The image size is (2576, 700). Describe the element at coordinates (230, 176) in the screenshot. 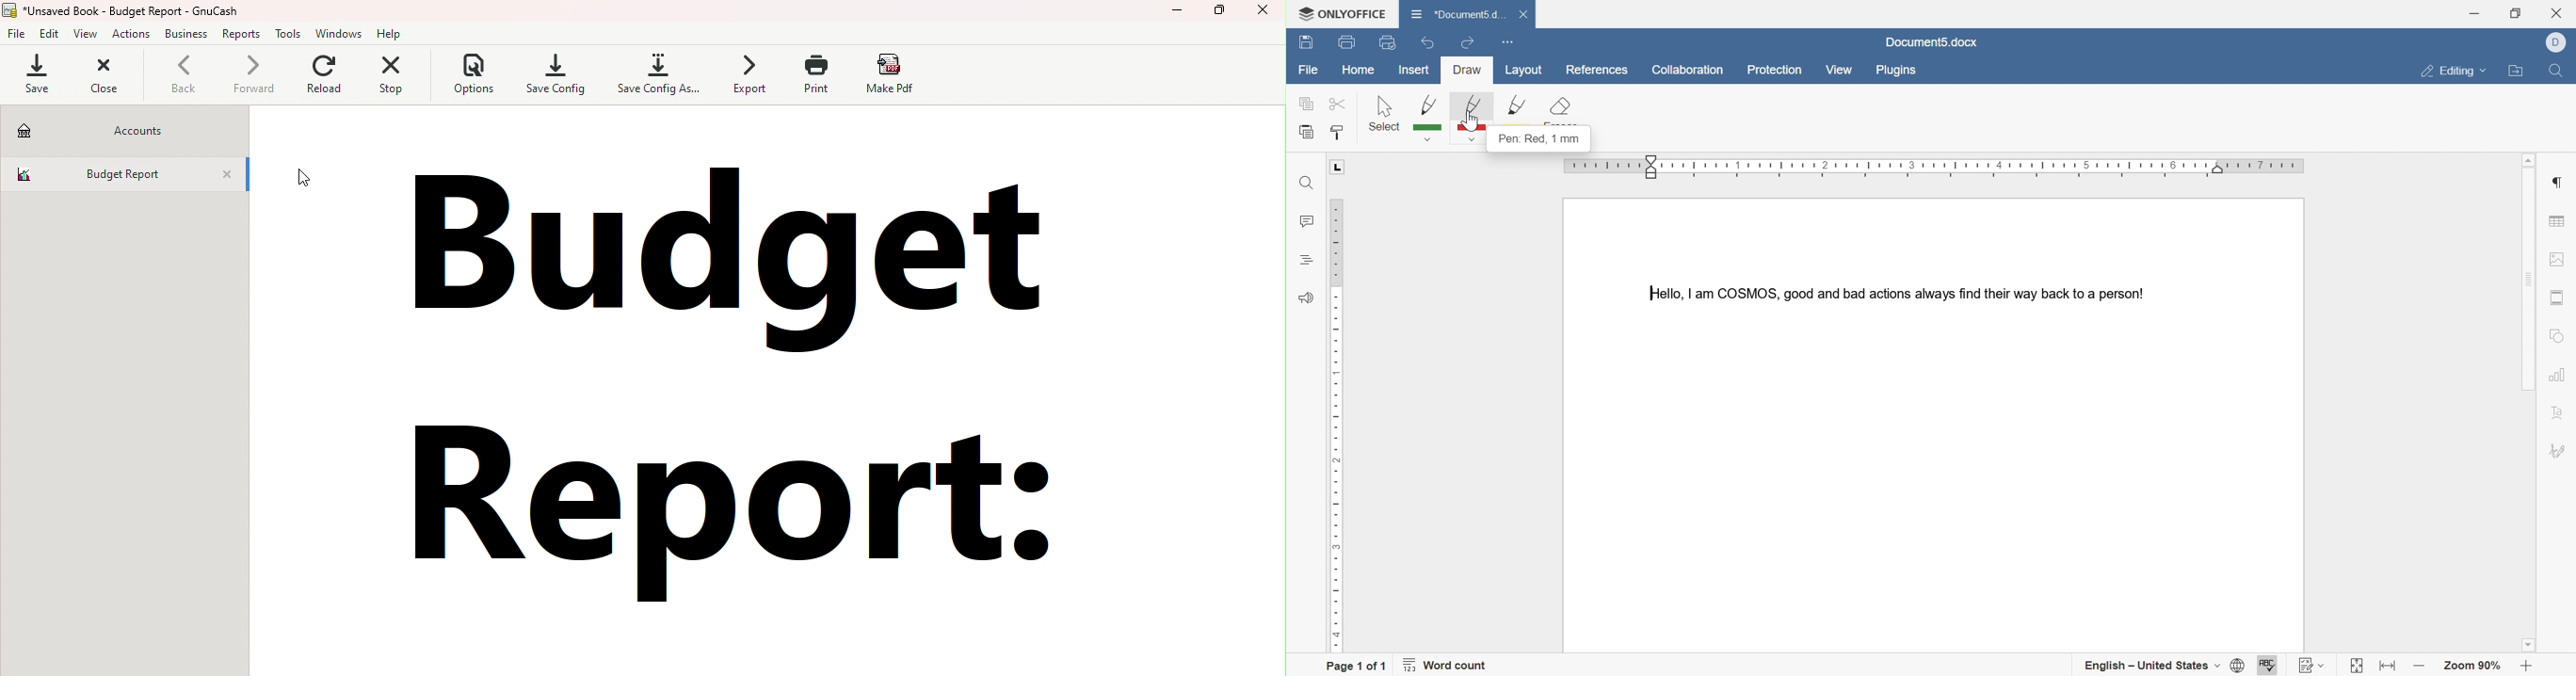

I see `Close` at that location.